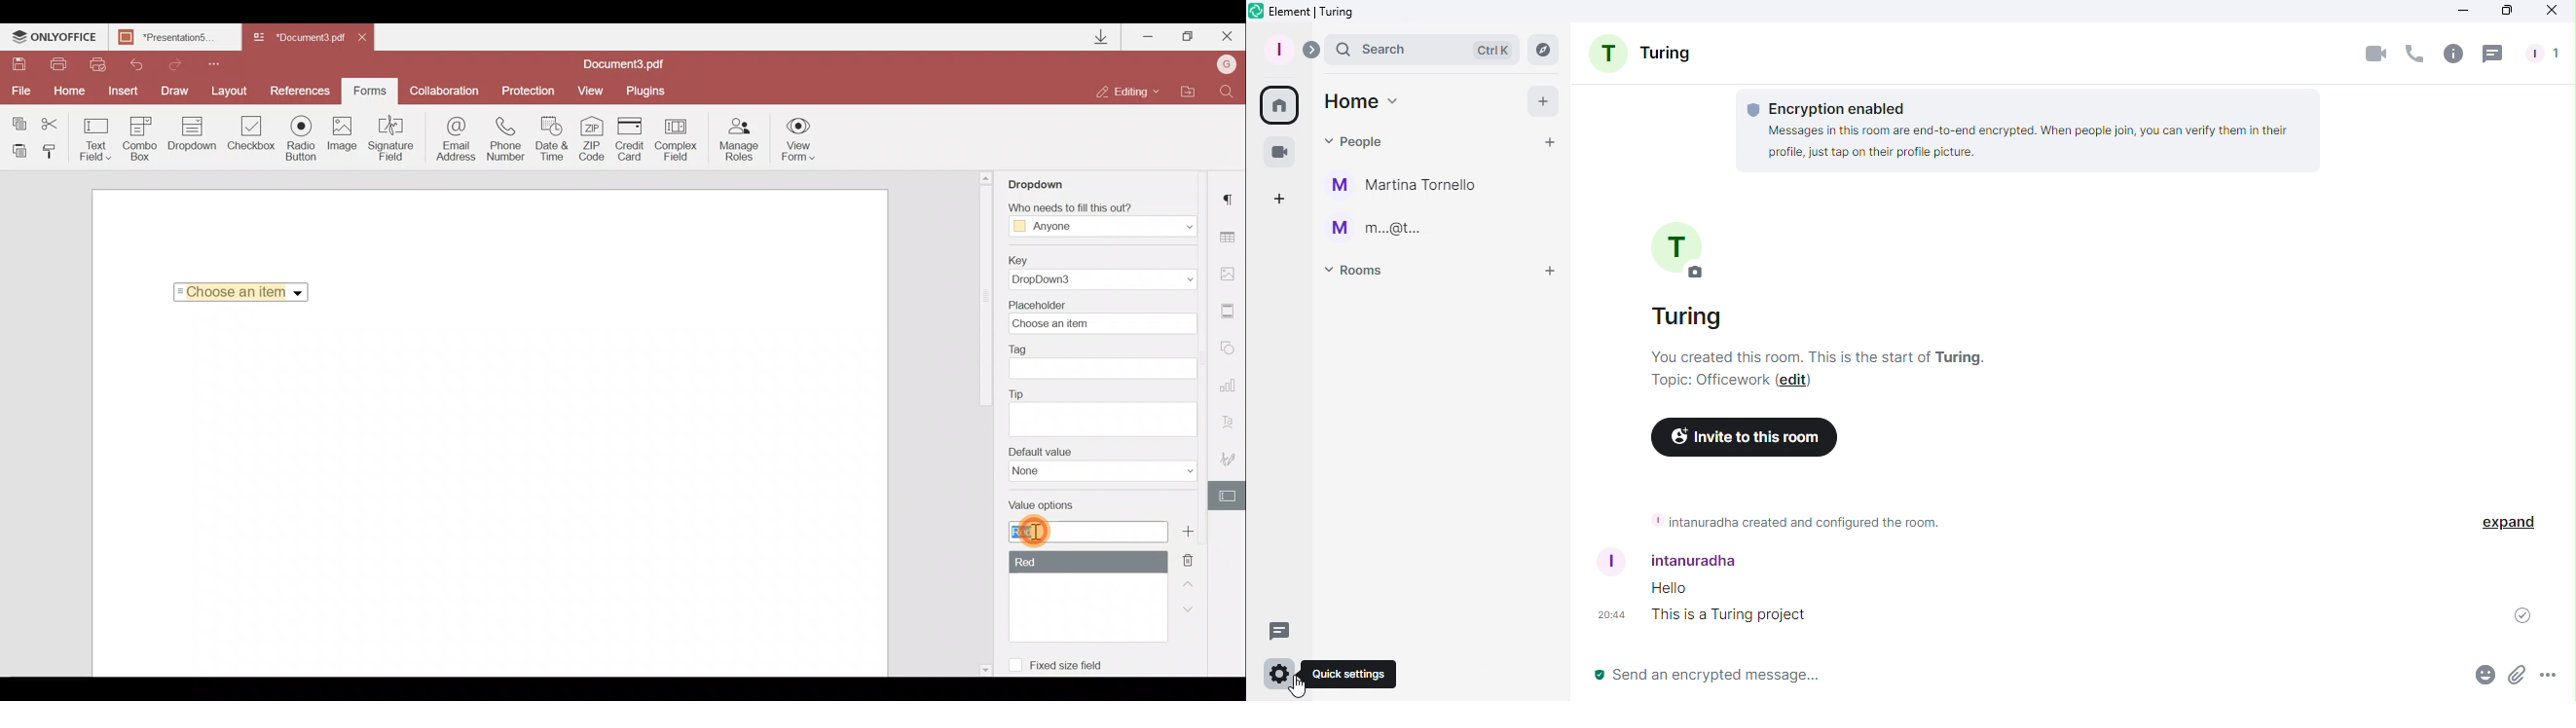 This screenshot has width=2576, height=728. I want to click on Close, so click(2552, 11).